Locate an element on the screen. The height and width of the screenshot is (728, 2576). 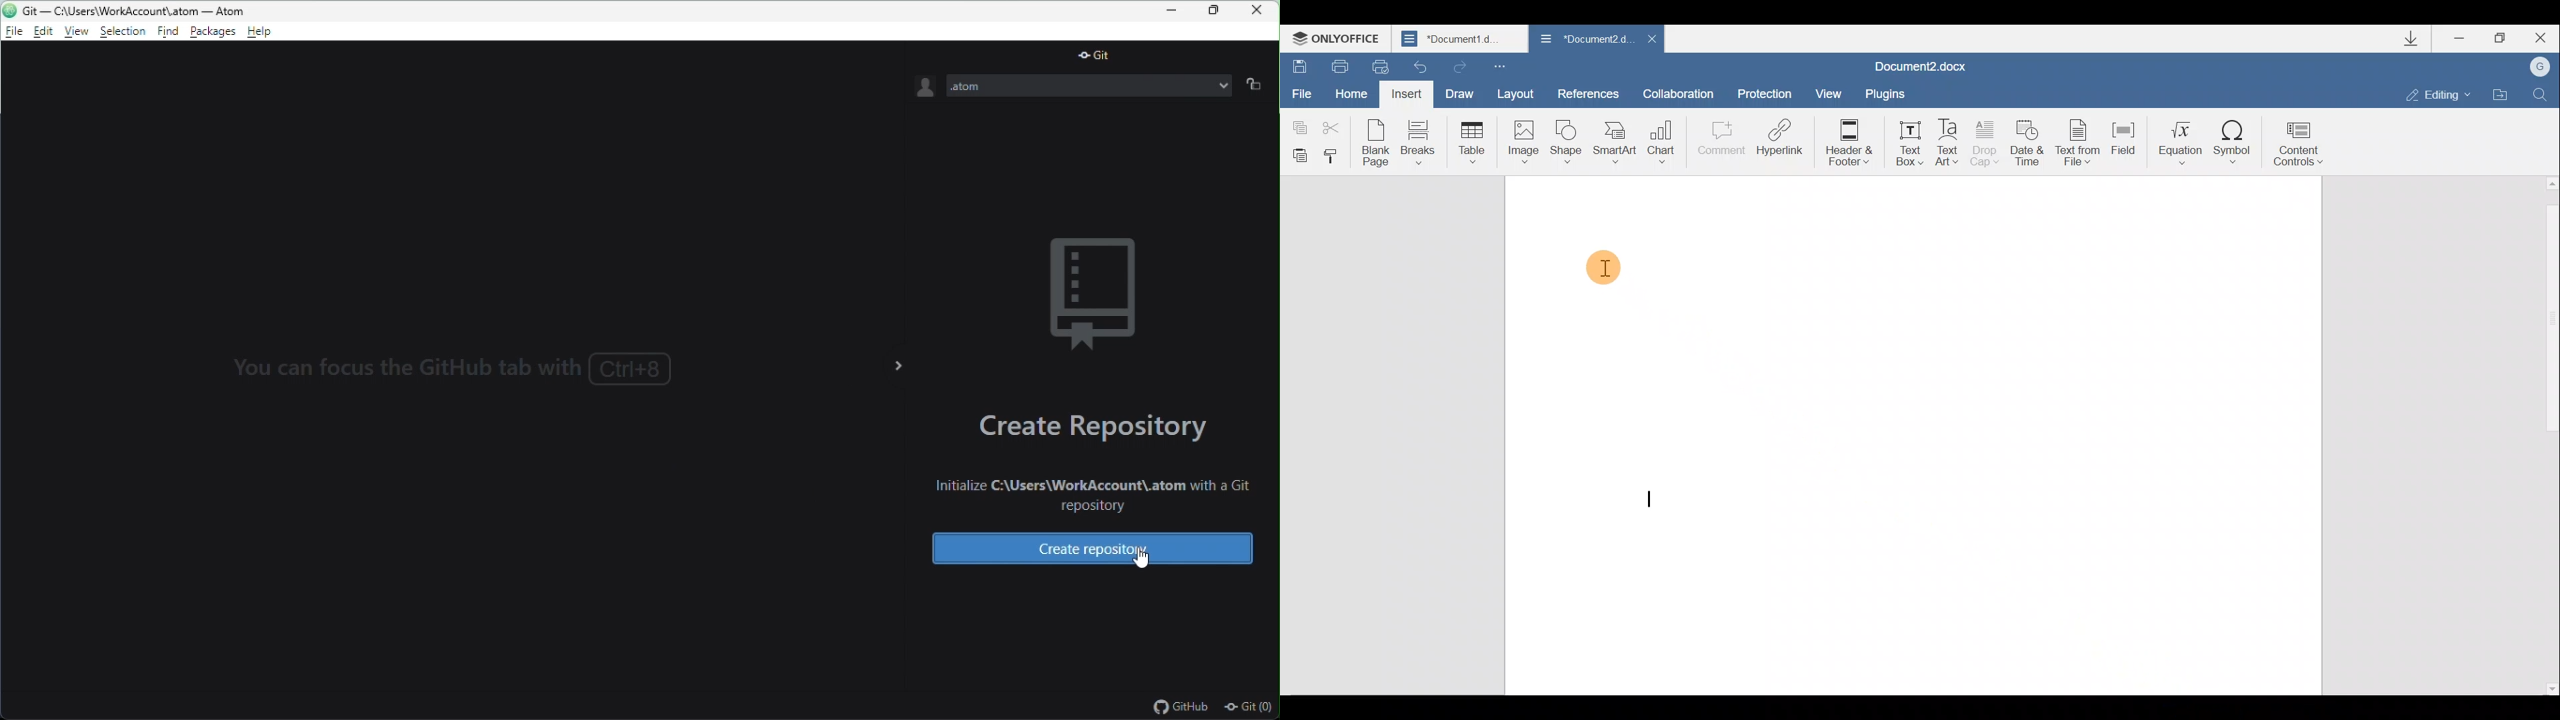
Maximize is located at coordinates (2505, 37).